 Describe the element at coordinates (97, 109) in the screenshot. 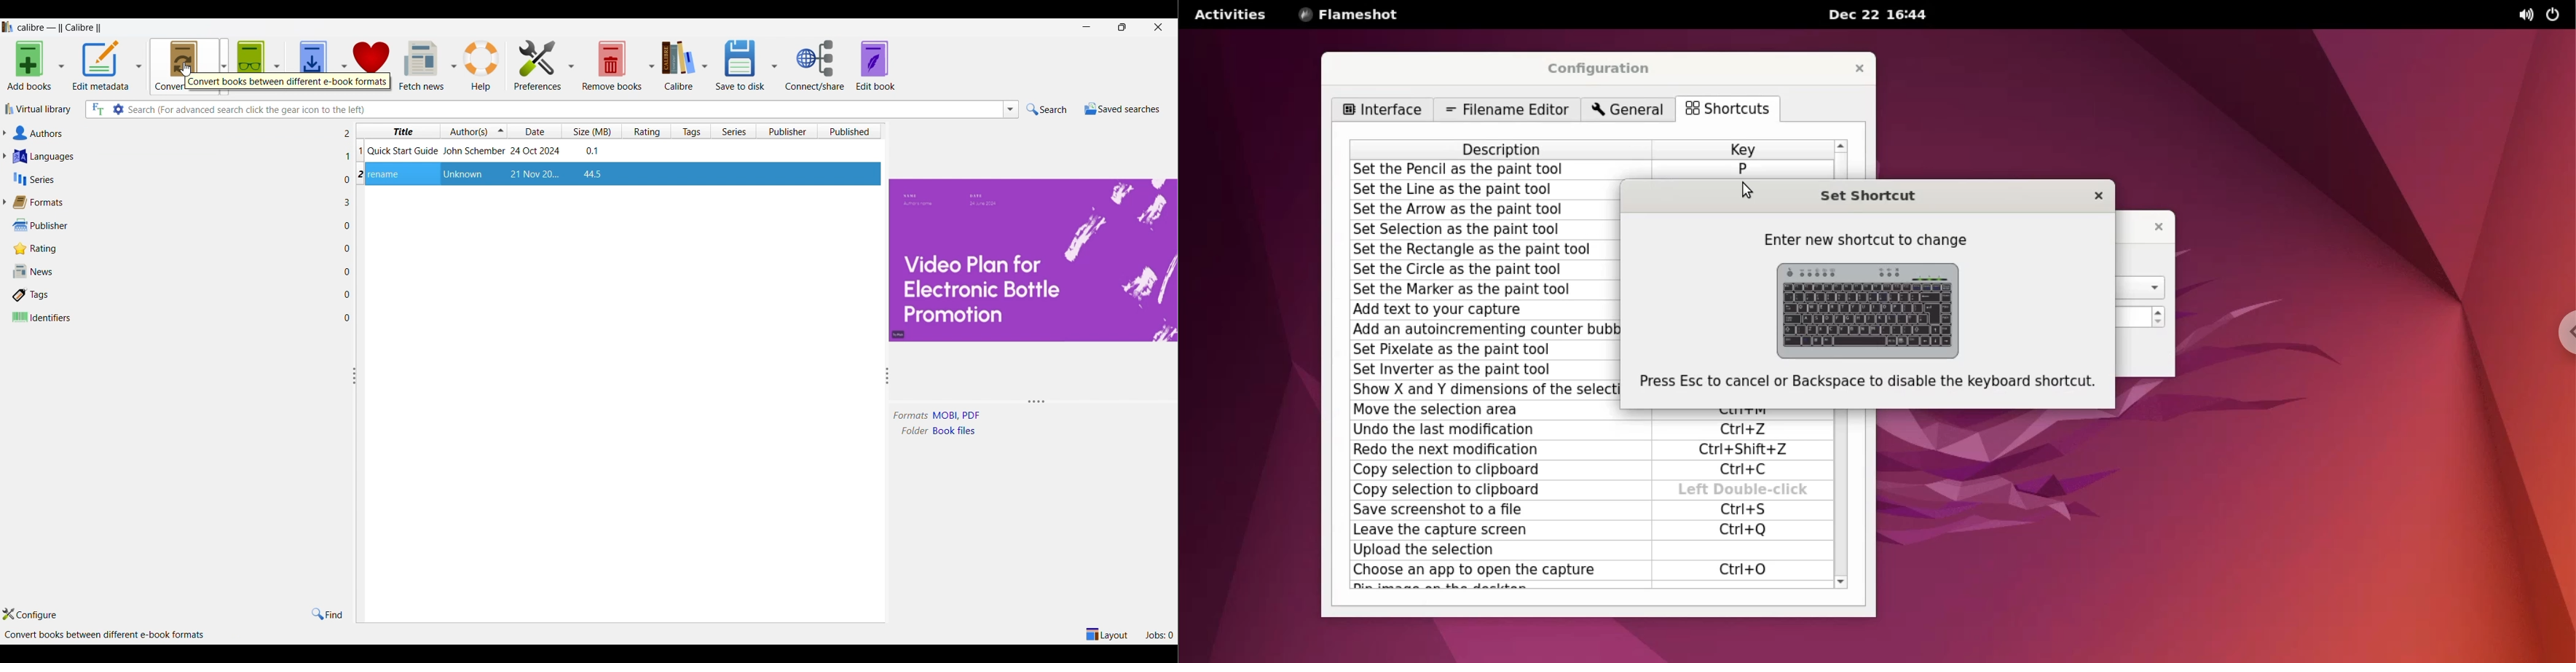

I see `Search all files` at that location.